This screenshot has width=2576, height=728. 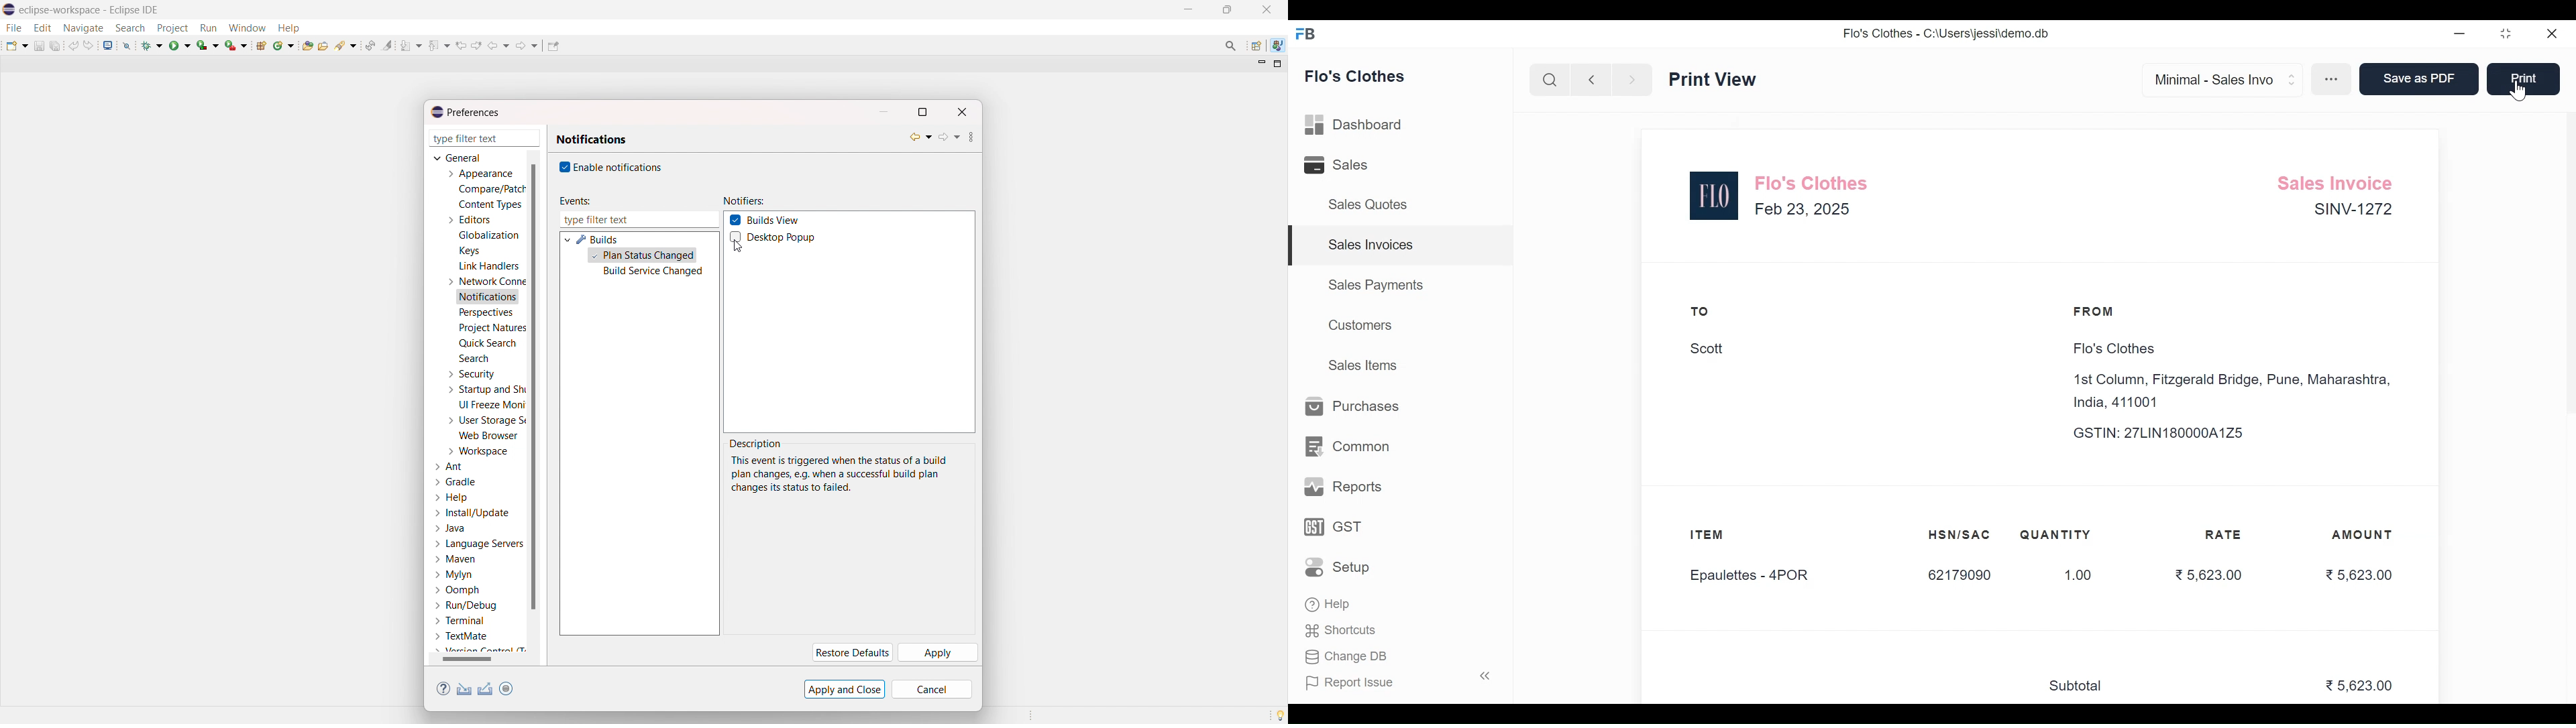 What do you see at coordinates (2097, 312) in the screenshot?
I see `FROM` at bounding box center [2097, 312].